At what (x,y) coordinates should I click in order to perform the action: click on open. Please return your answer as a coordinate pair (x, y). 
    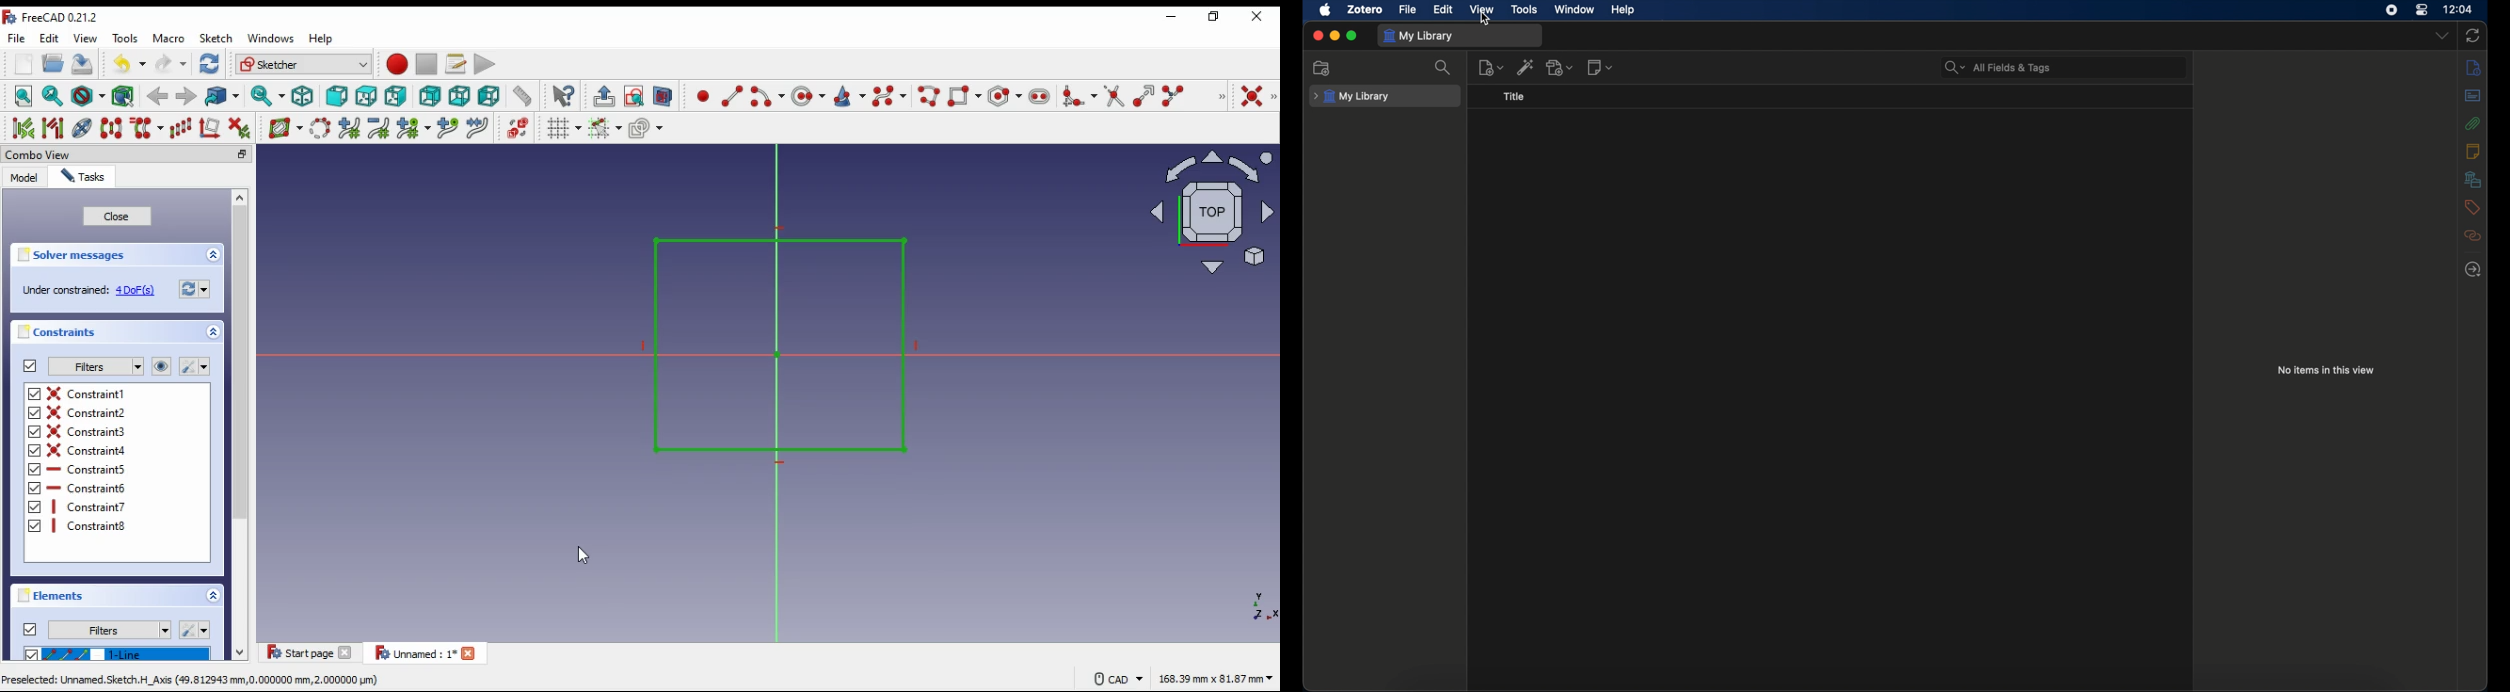
    Looking at the image, I should click on (53, 63).